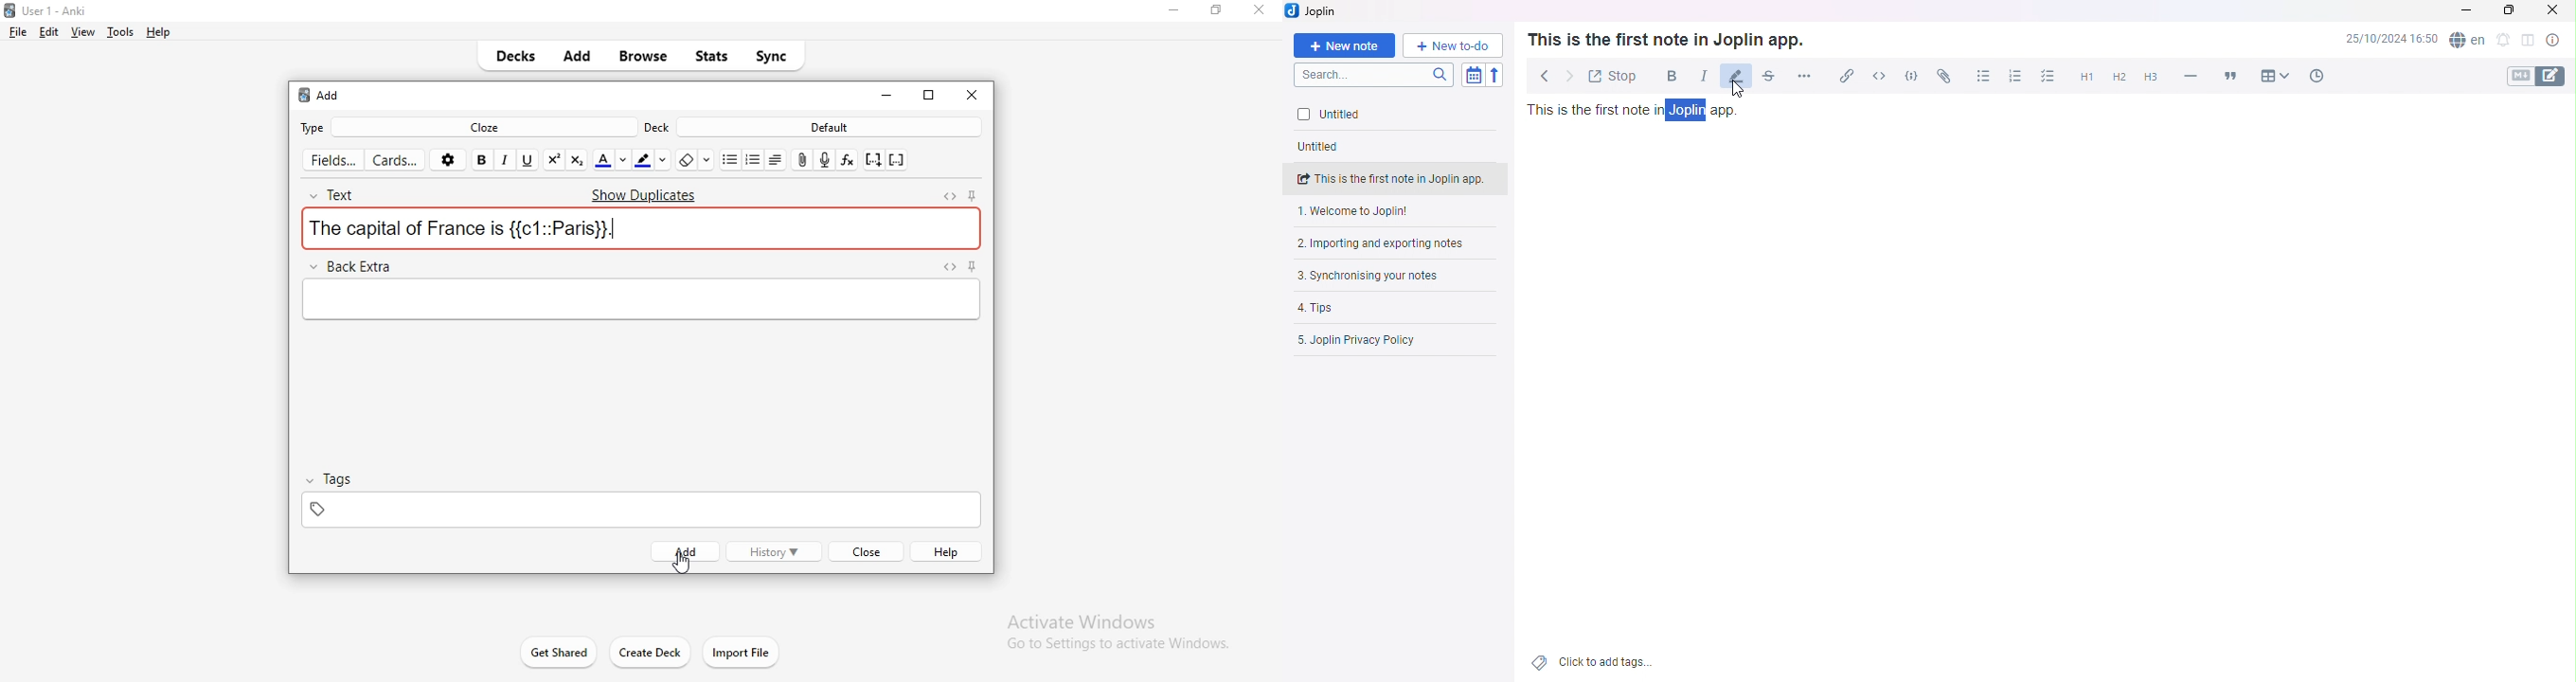 This screenshot has width=2576, height=700. What do you see at coordinates (1982, 75) in the screenshot?
I see `Bullet list` at bounding box center [1982, 75].